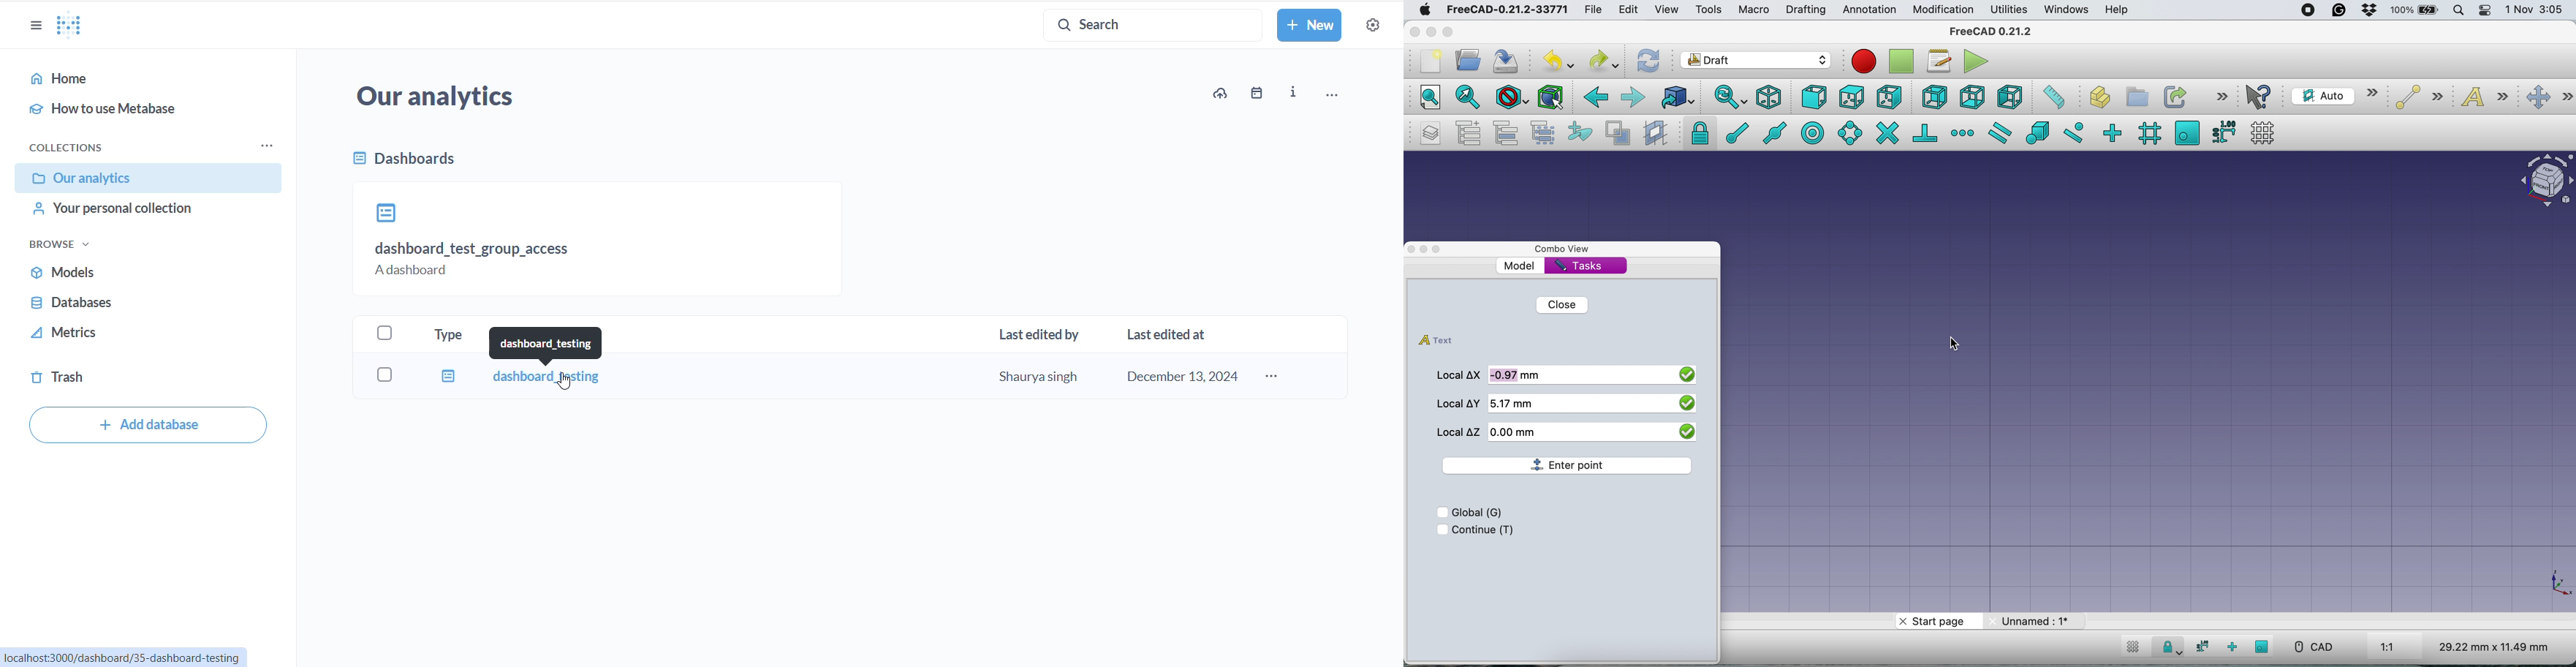 This screenshot has height=672, width=2576. What do you see at coordinates (1431, 63) in the screenshot?
I see `new` at bounding box center [1431, 63].